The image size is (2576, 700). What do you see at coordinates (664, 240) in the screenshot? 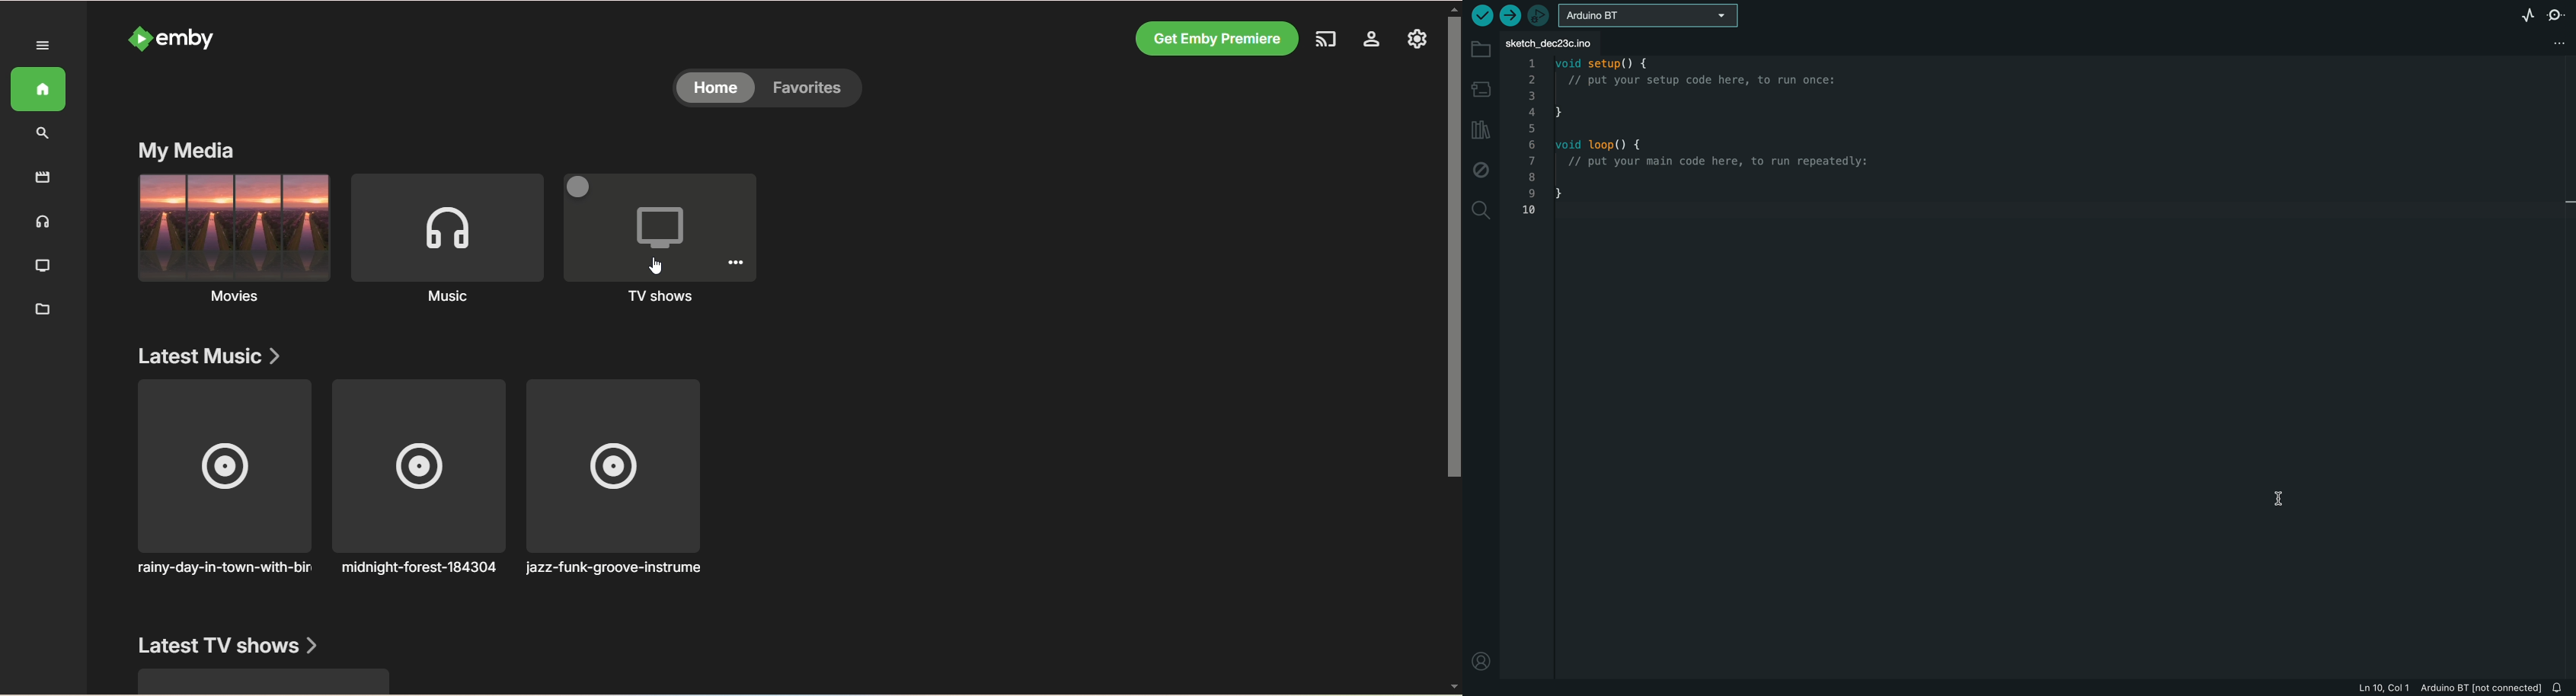
I see `TV shows` at bounding box center [664, 240].